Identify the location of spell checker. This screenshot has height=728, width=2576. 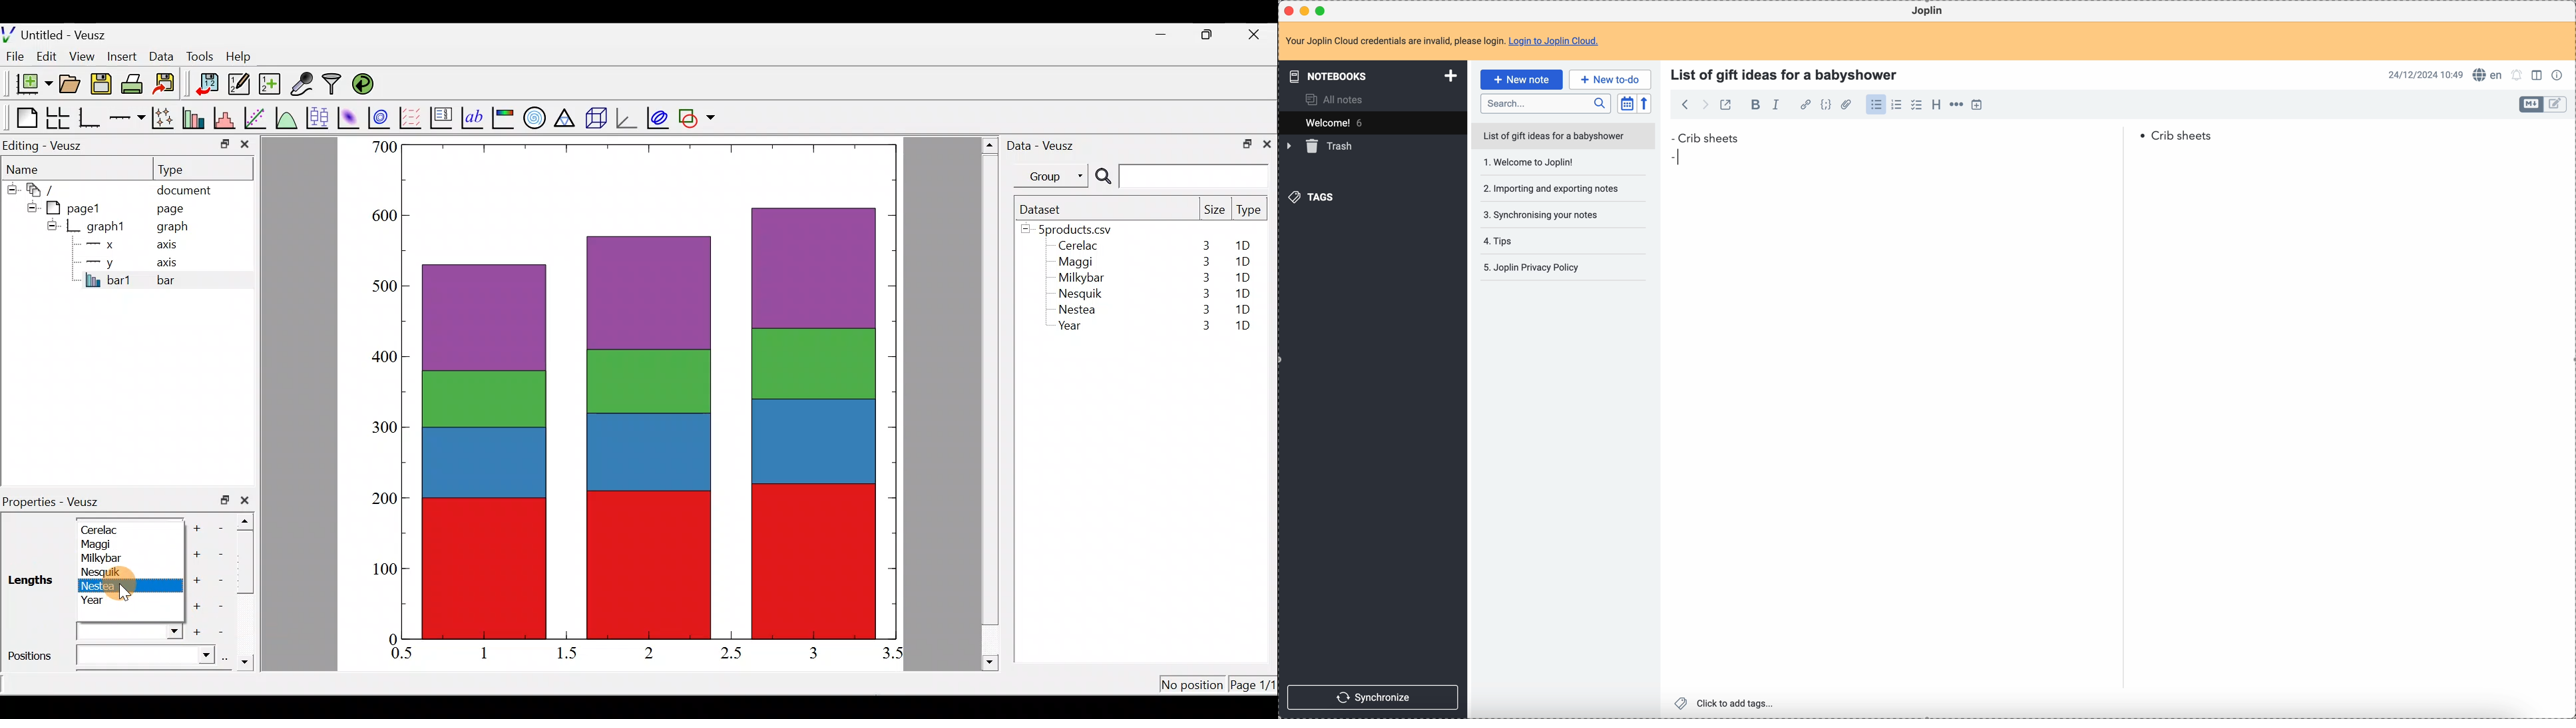
(2489, 75).